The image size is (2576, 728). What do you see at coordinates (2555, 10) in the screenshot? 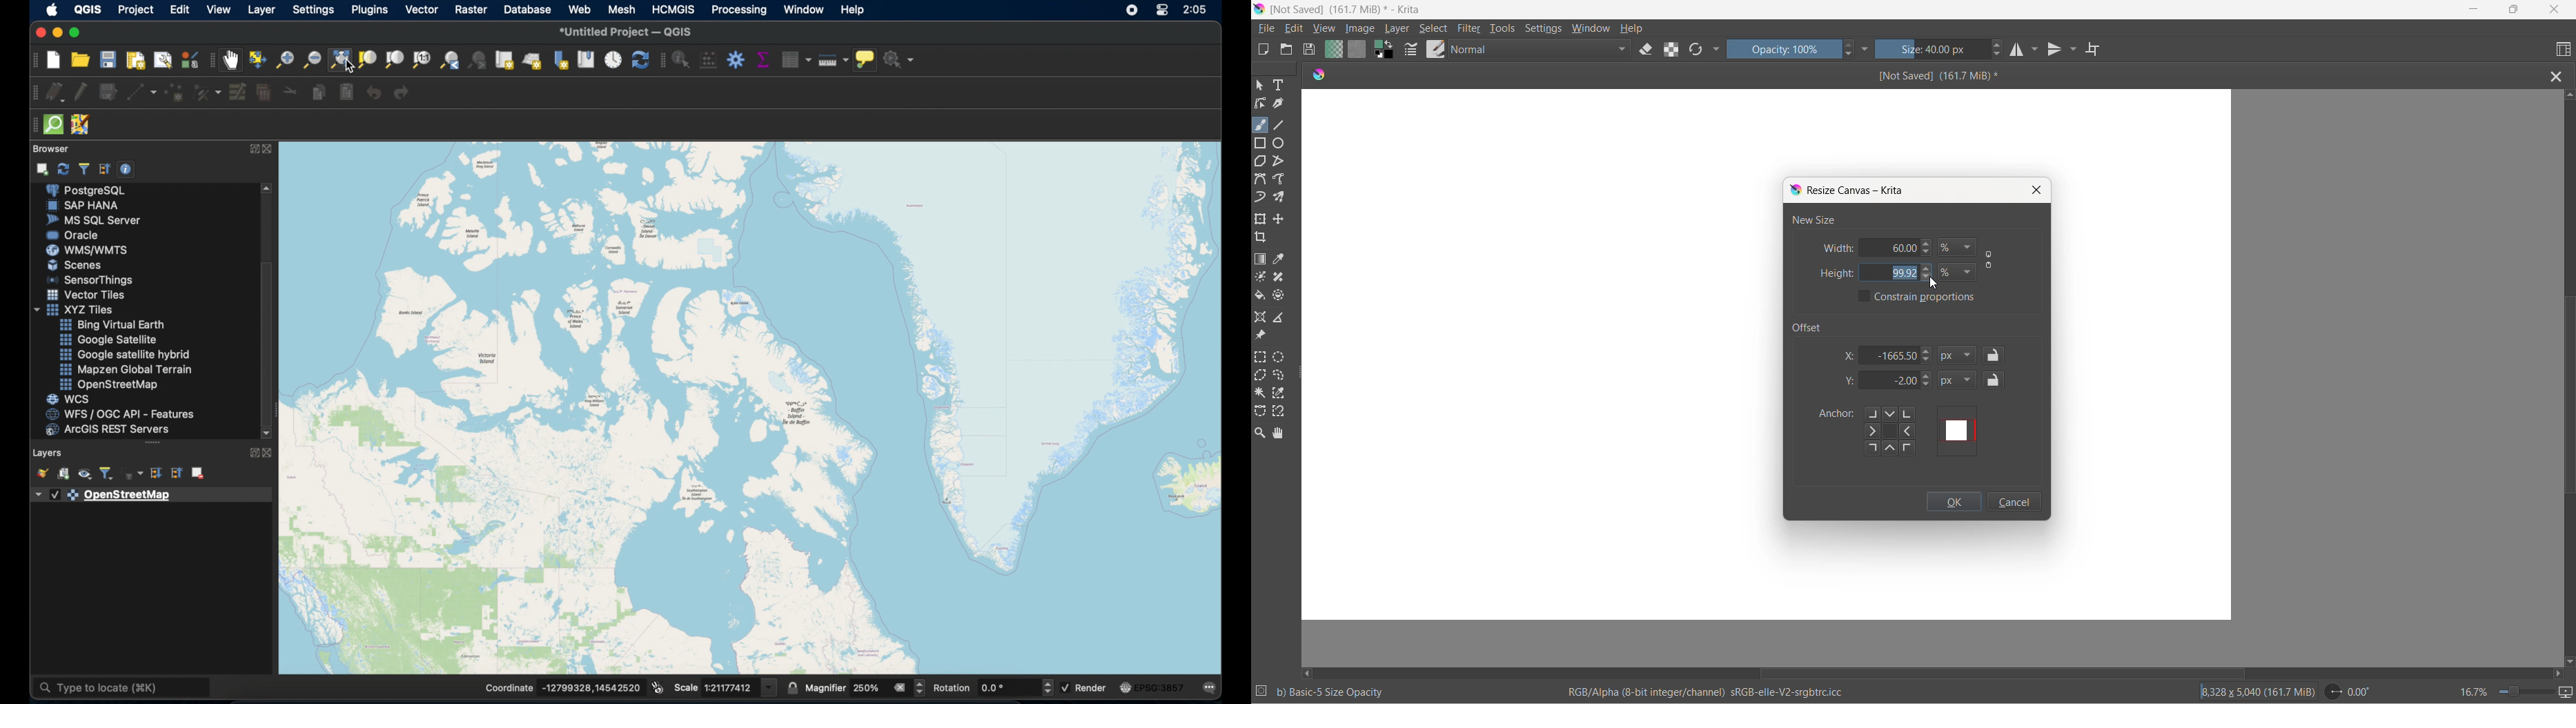
I see `close` at bounding box center [2555, 10].